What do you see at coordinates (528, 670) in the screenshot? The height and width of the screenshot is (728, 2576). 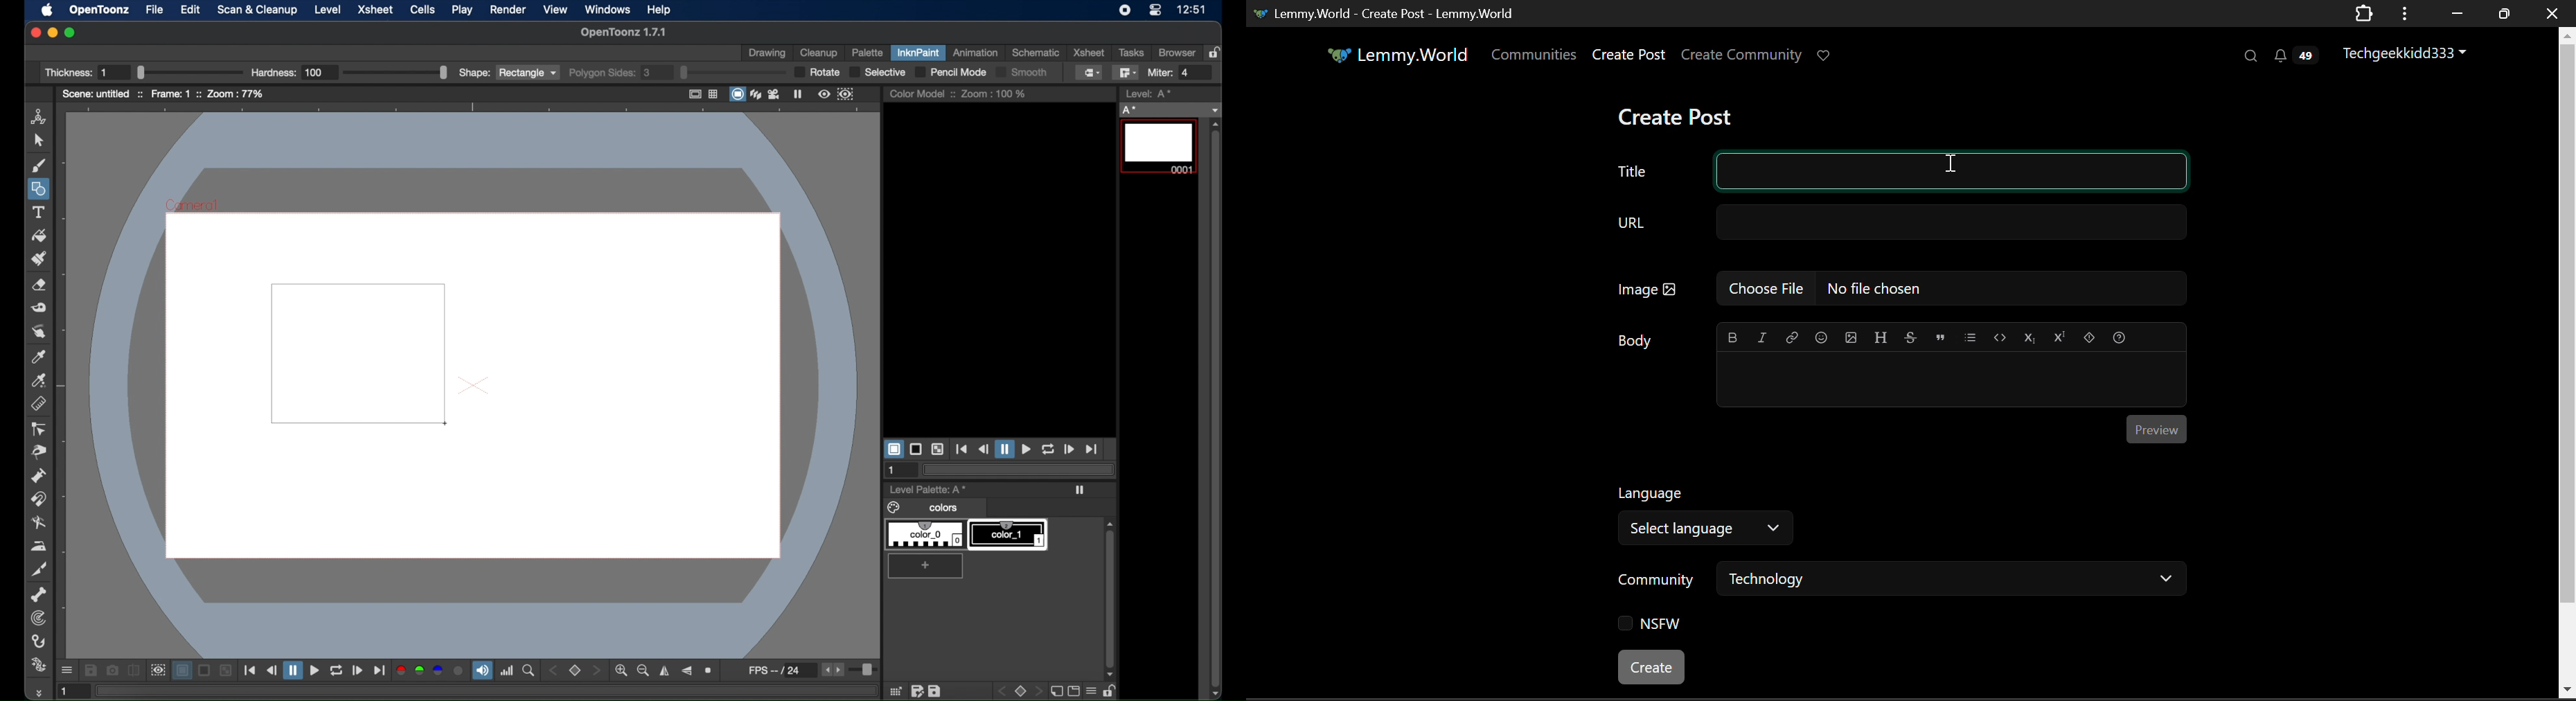 I see `locator` at bounding box center [528, 670].